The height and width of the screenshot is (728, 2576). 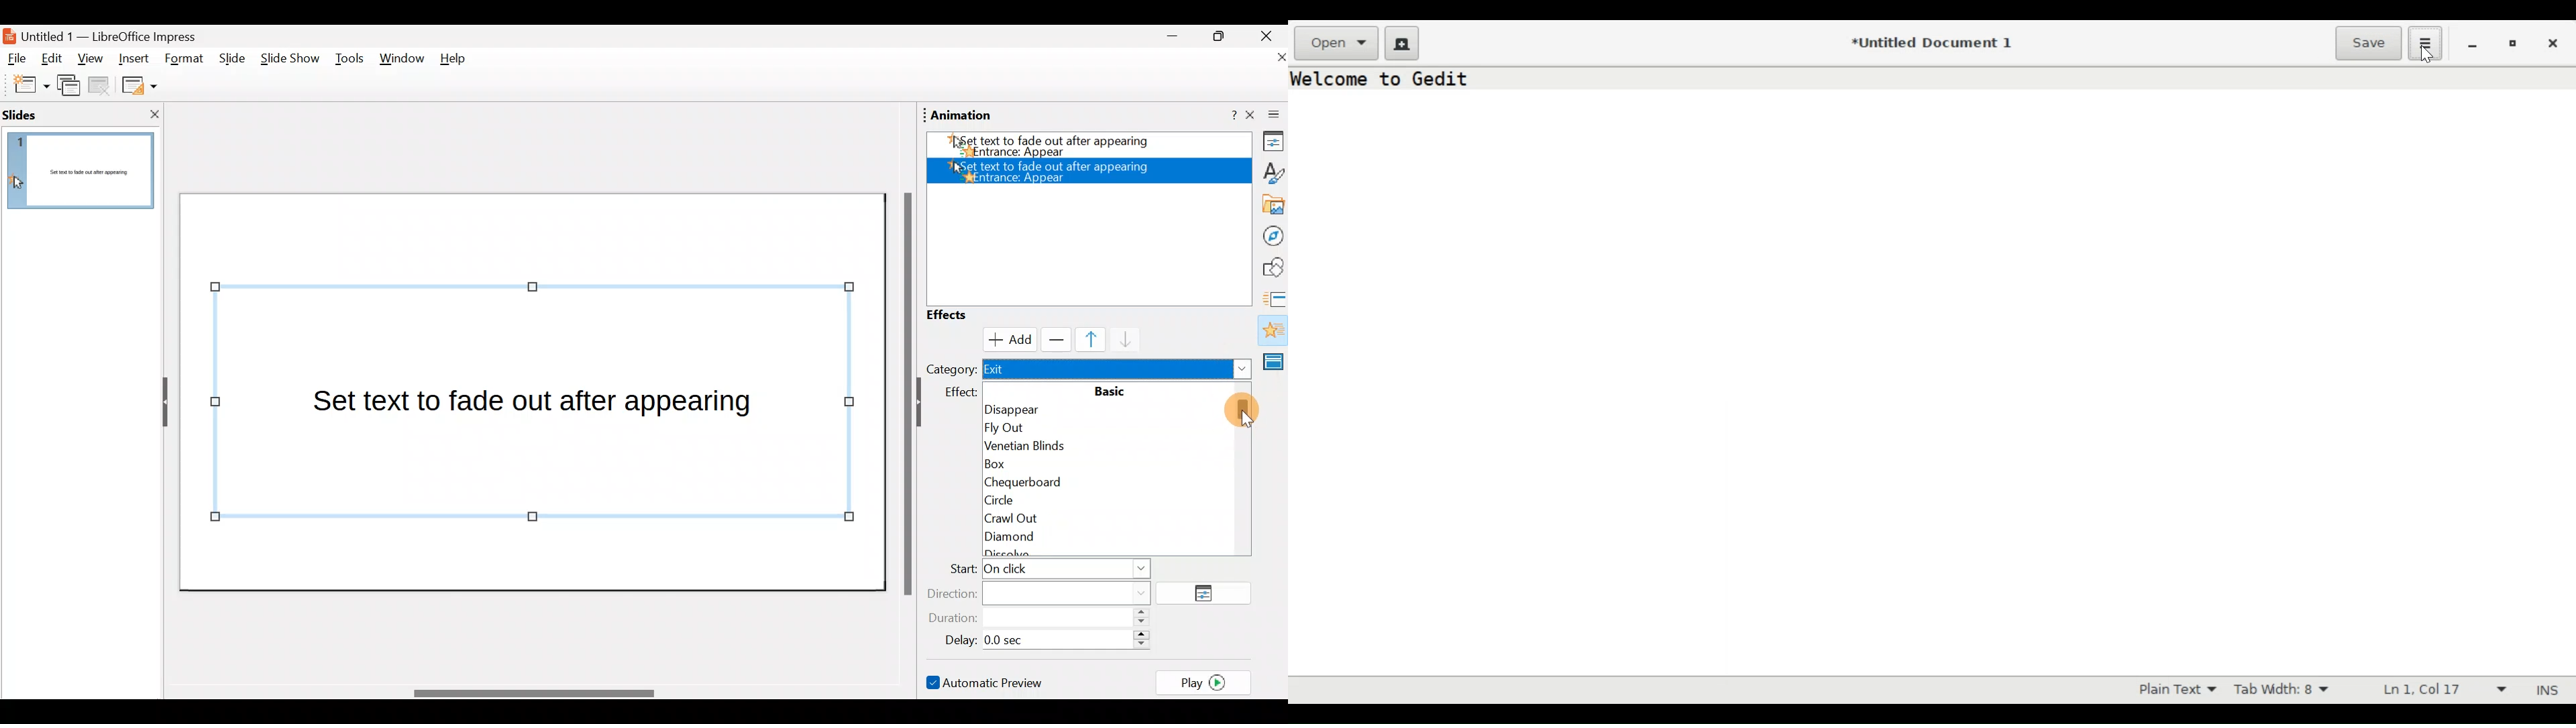 I want to click on Slide layout, so click(x=138, y=84).